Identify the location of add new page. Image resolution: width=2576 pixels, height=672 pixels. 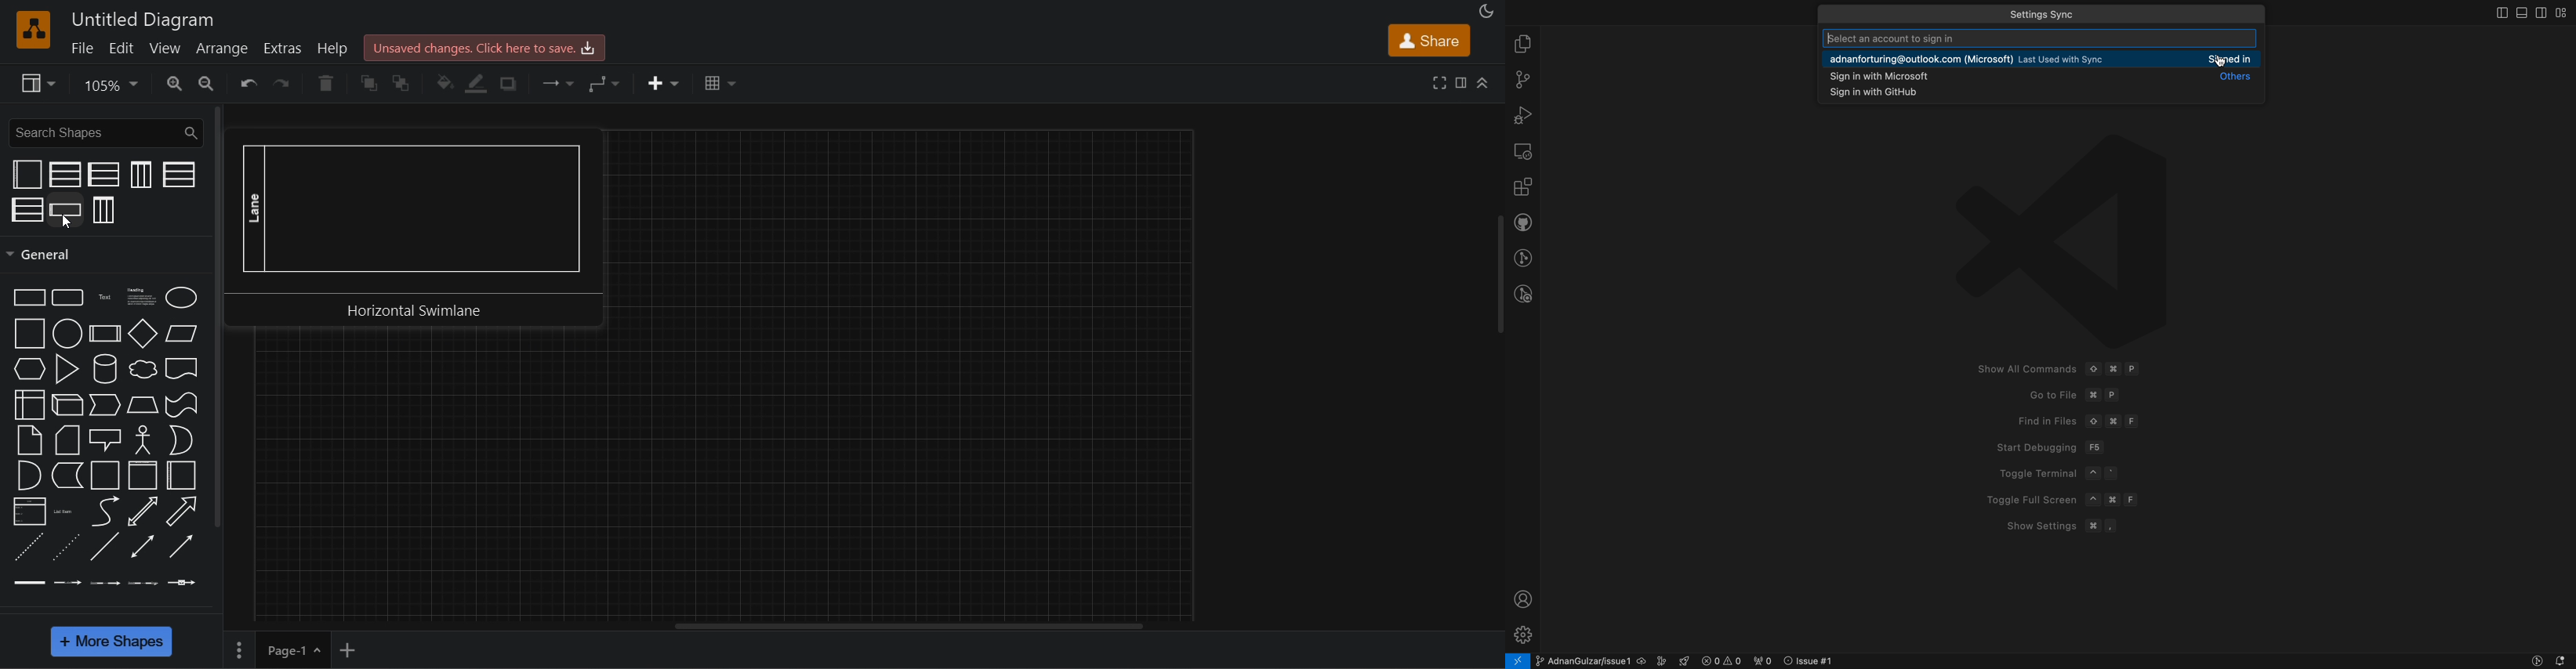
(354, 648).